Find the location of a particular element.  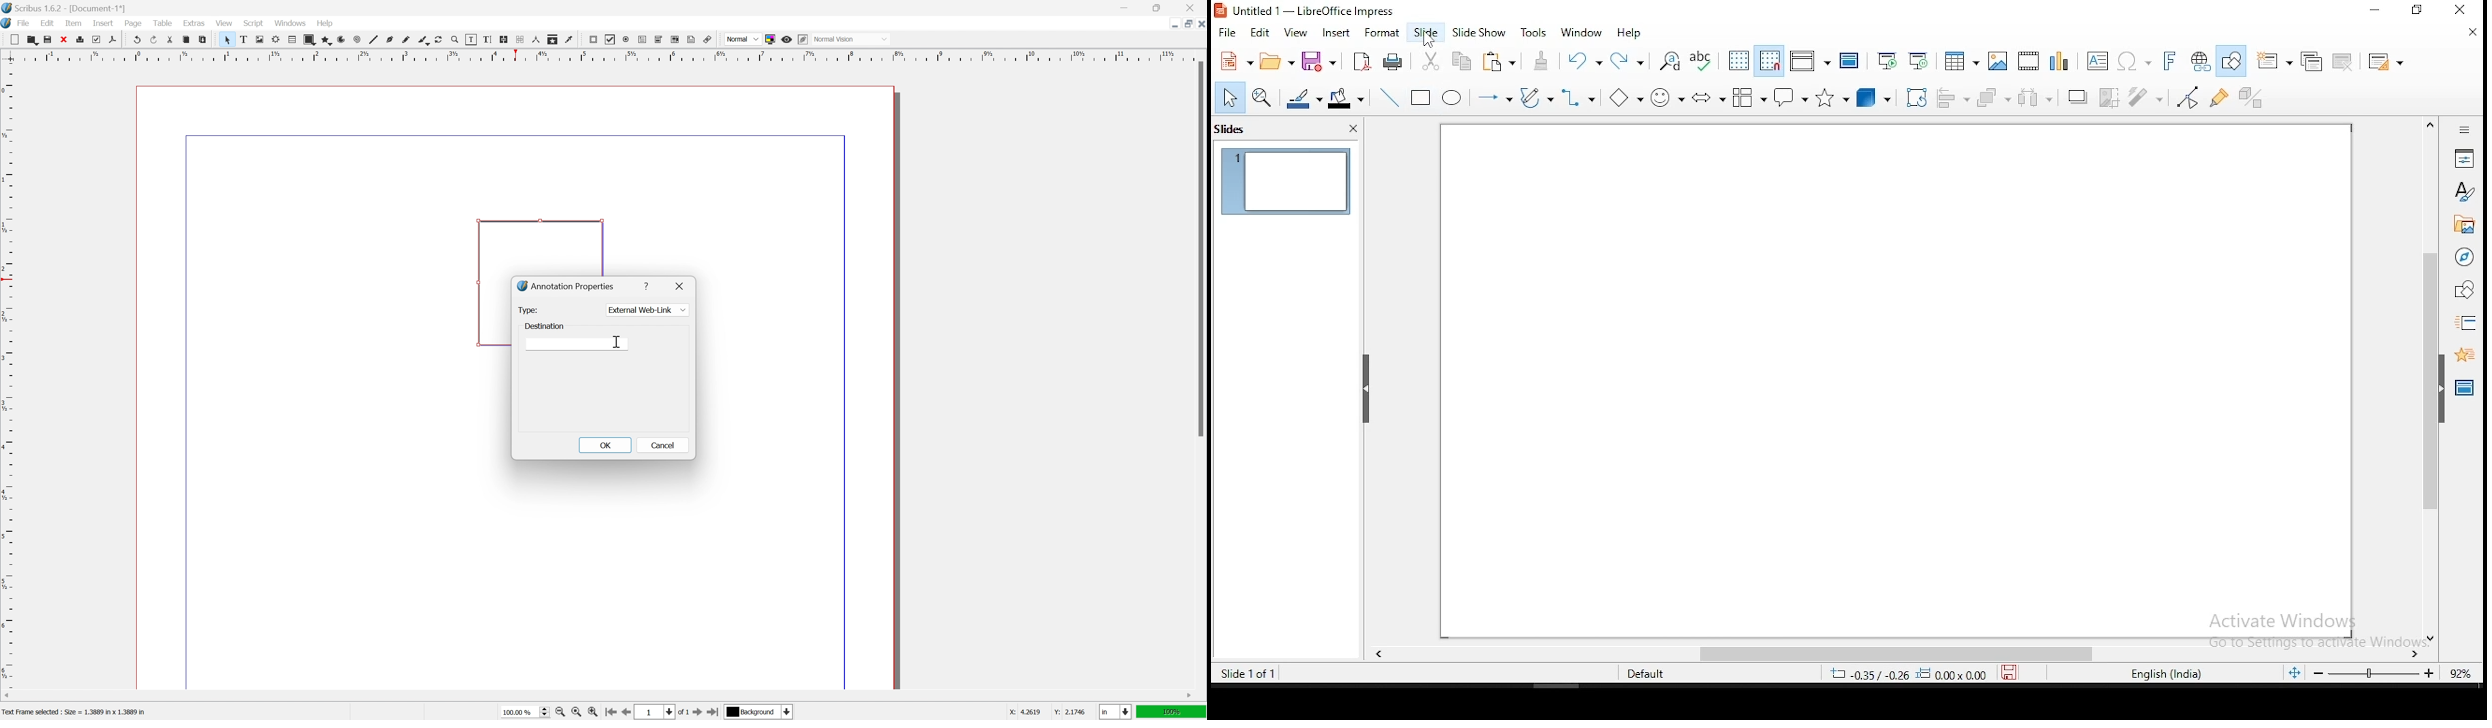

delete slide is located at coordinates (2343, 61).